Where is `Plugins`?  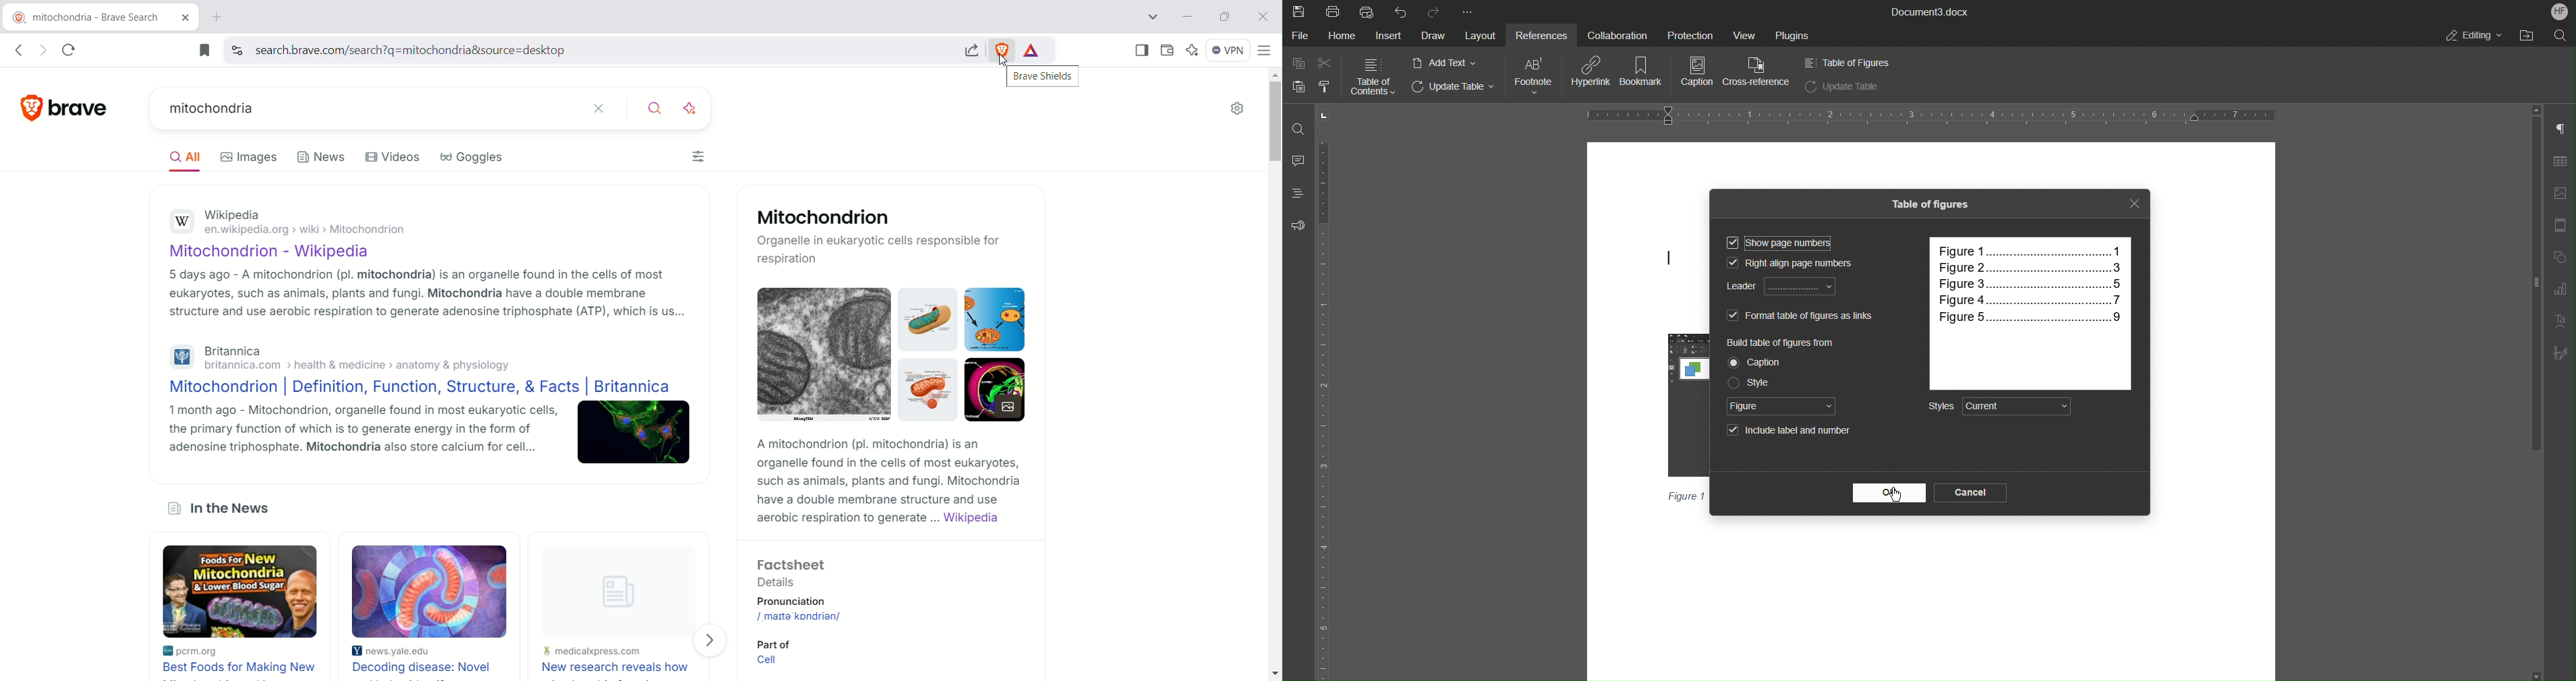 Plugins is located at coordinates (1791, 35).